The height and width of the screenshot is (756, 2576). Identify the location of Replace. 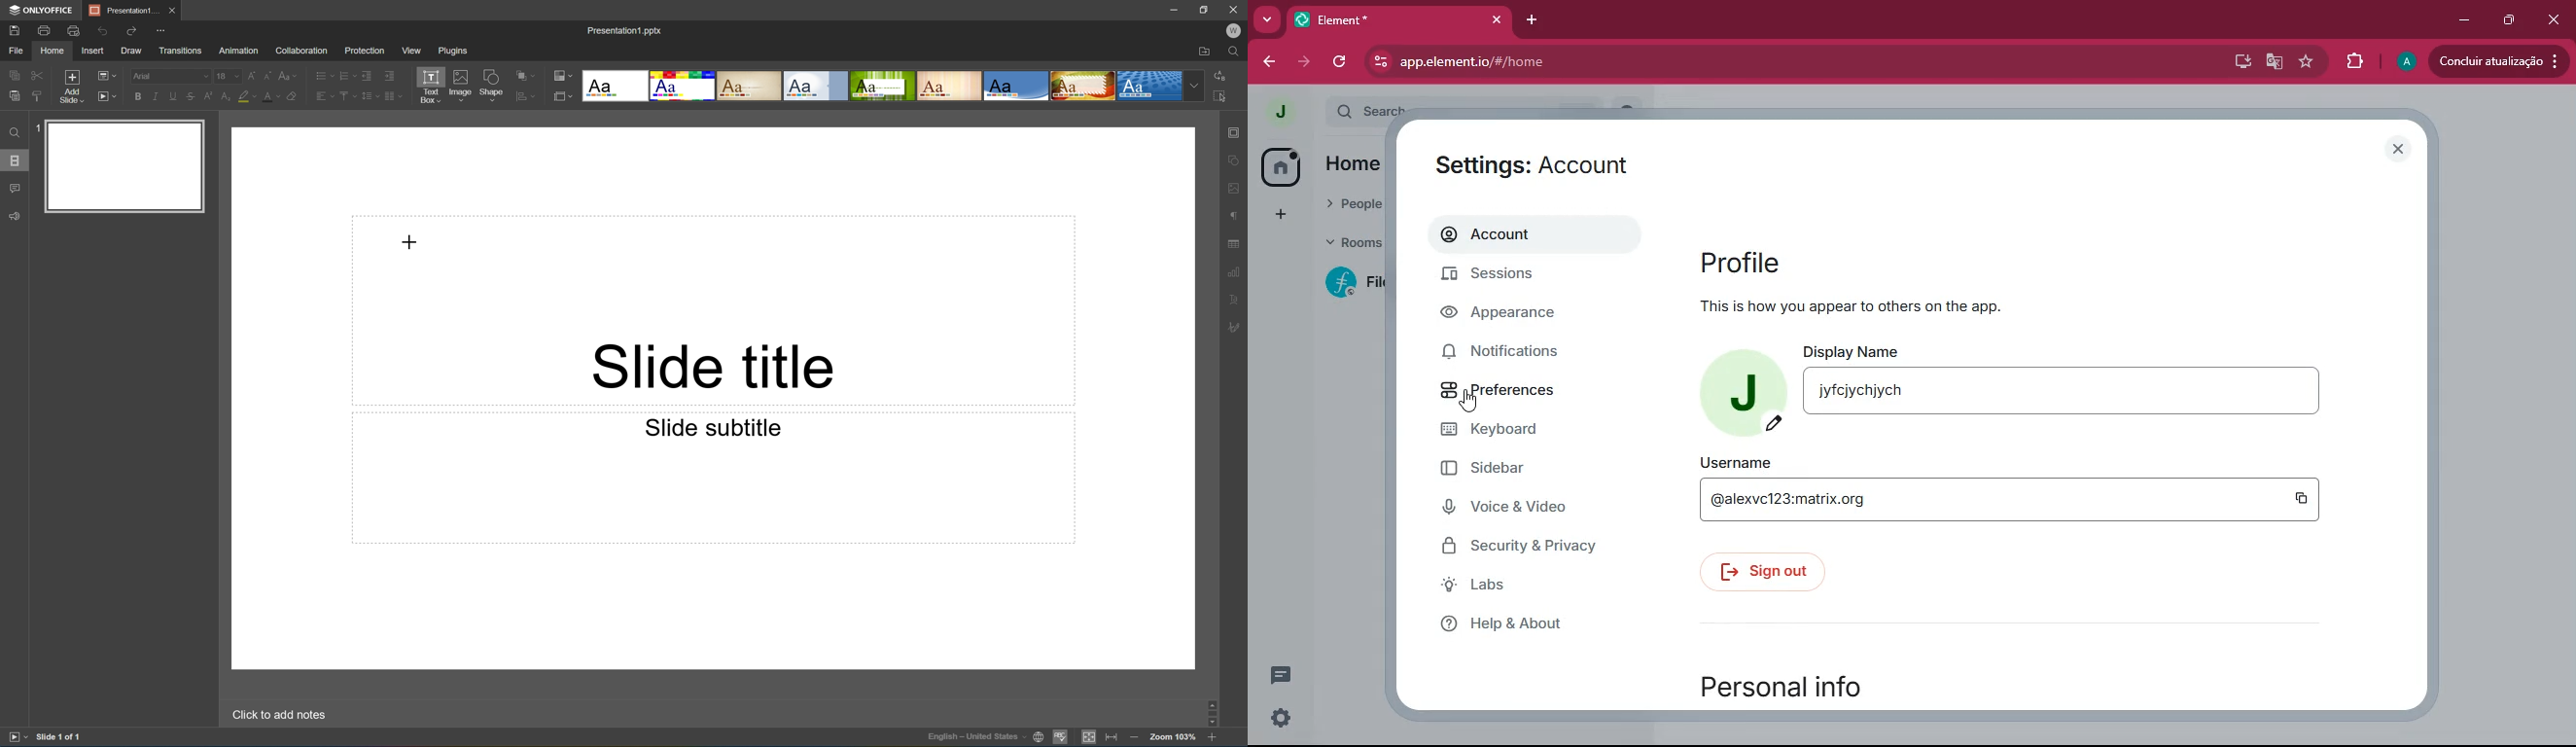
(1220, 74).